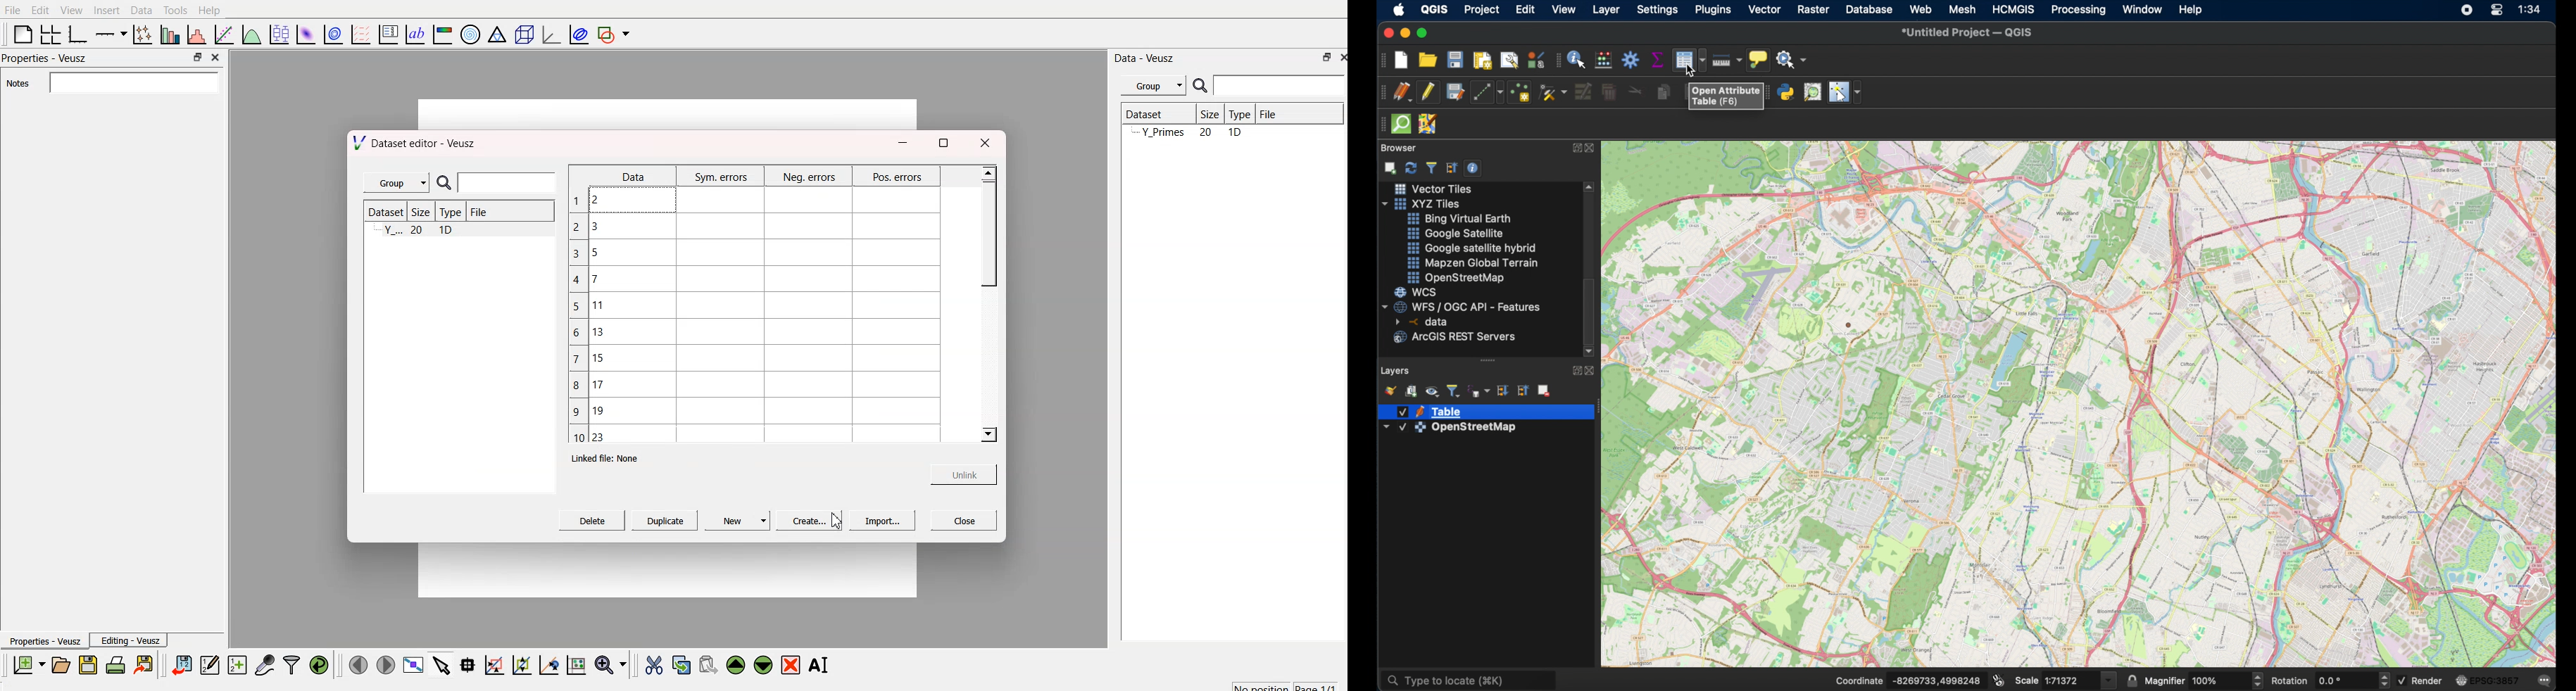 The height and width of the screenshot is (700, 2576). I want to click on add shape to plot, so click(617, 32).